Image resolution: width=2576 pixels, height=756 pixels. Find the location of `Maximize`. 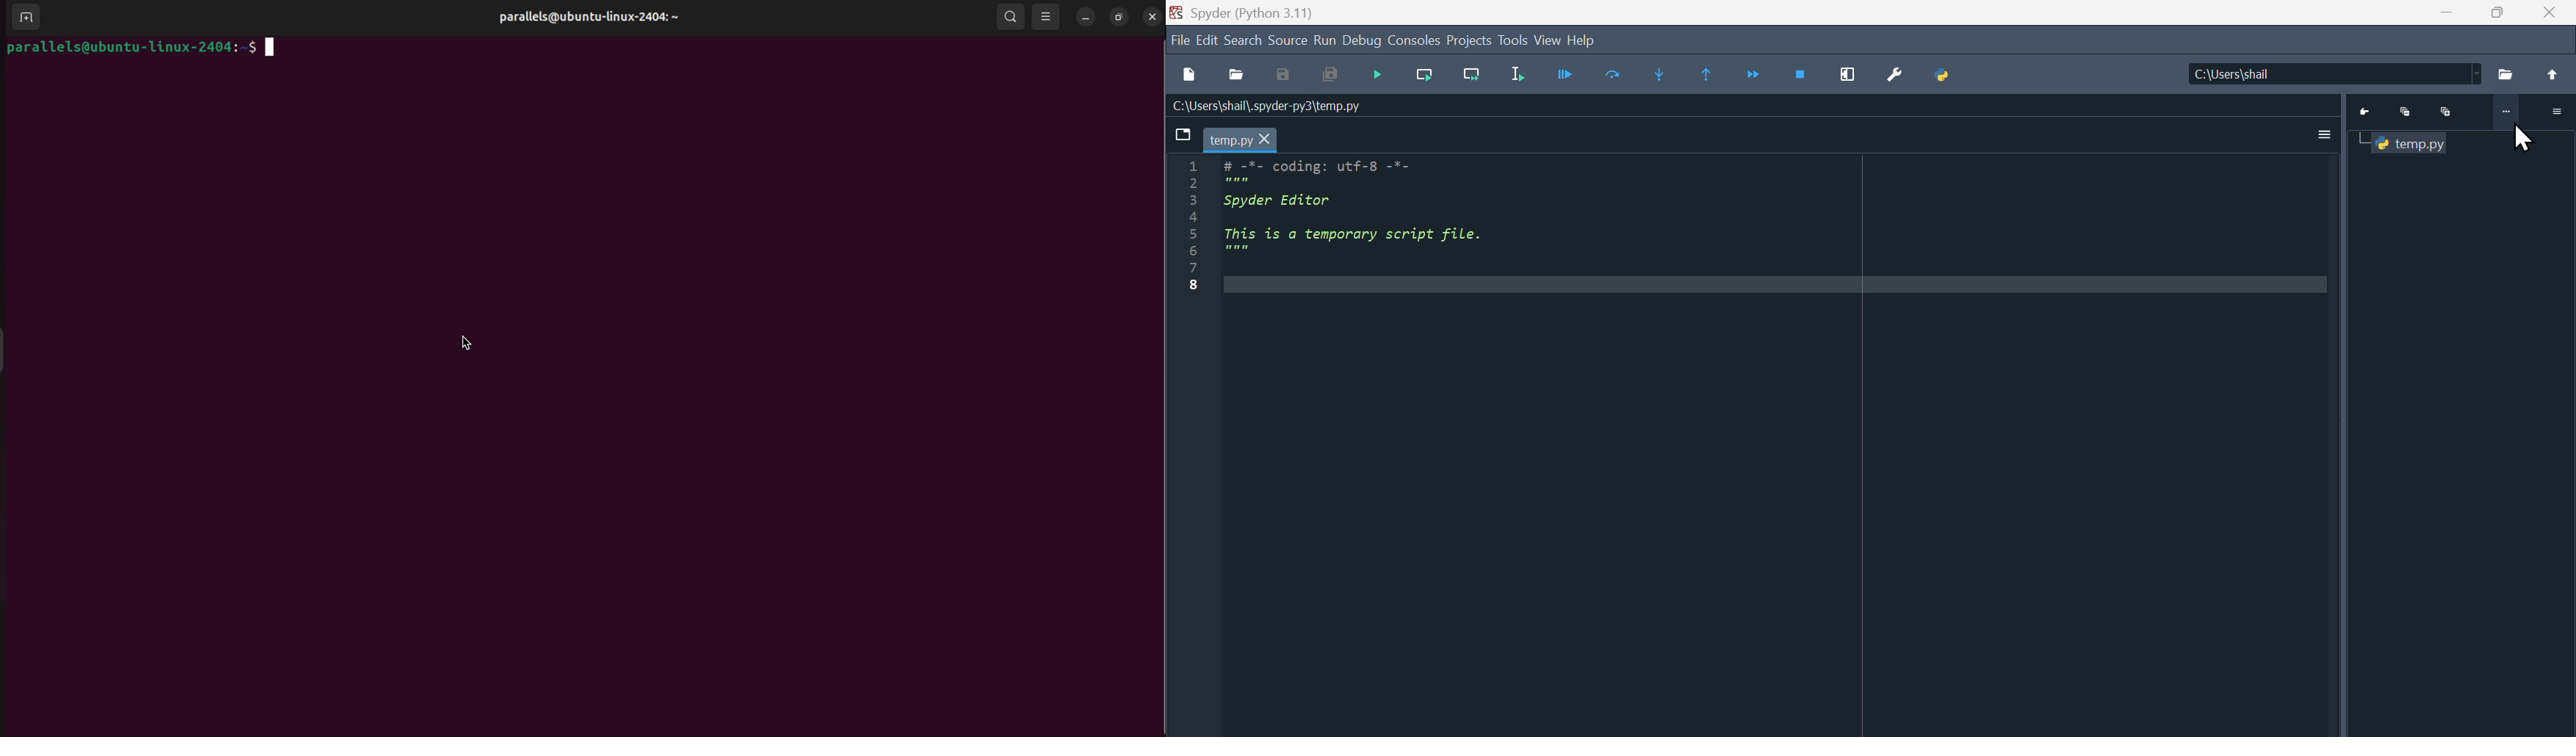

Maximize is located at coordinates (2446, 111).